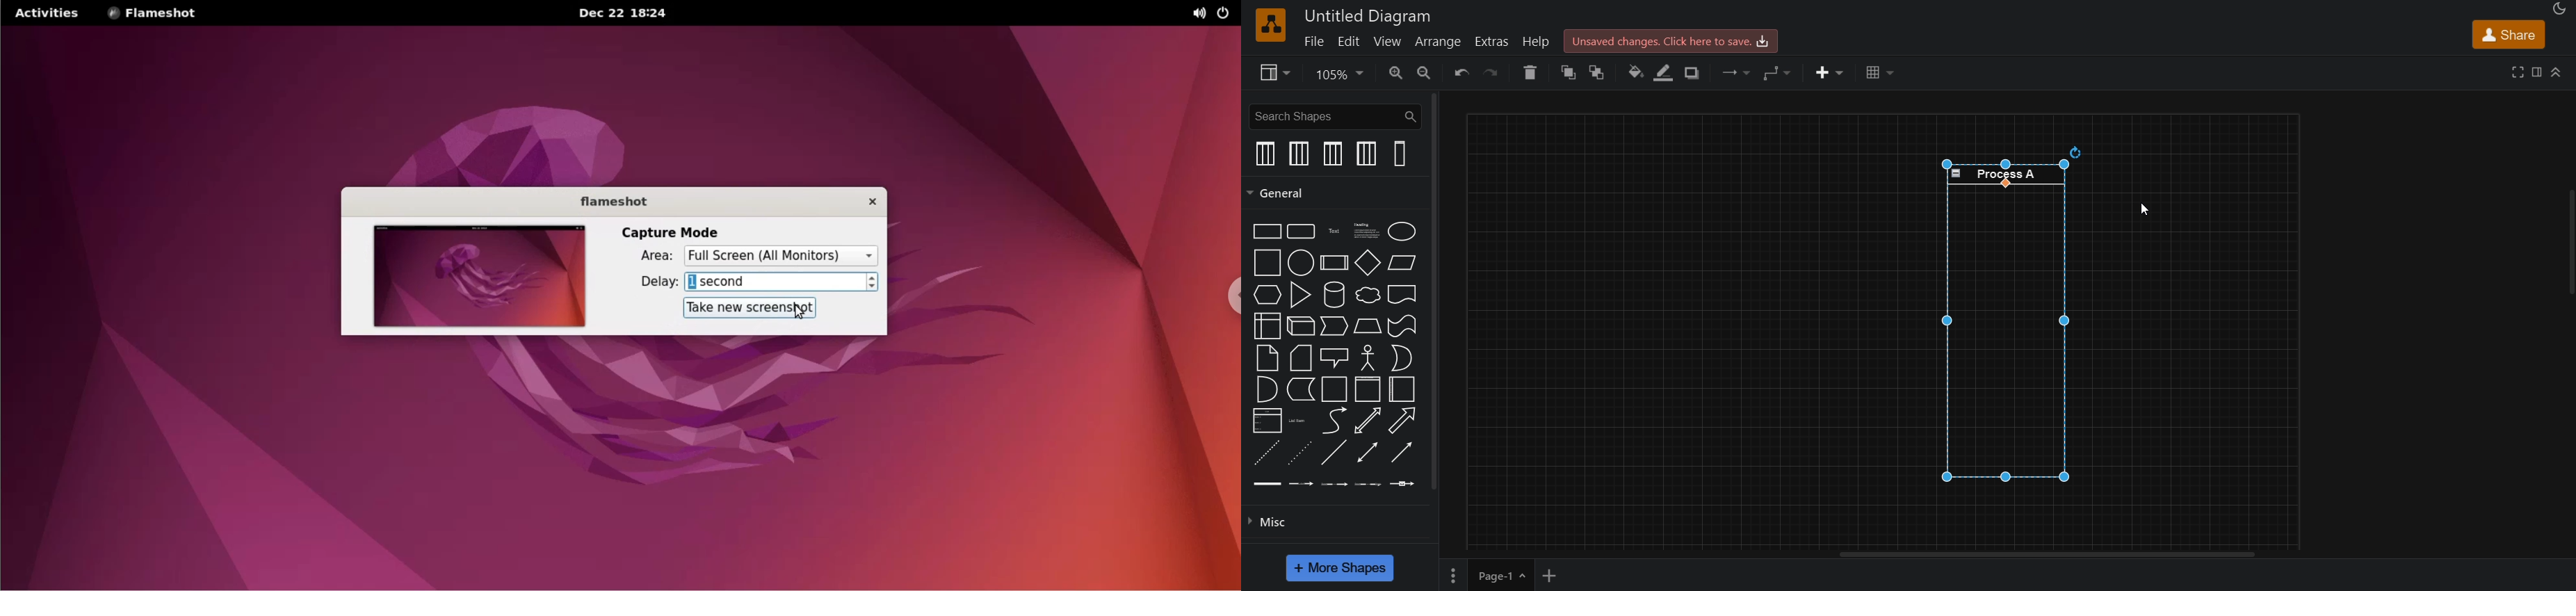  Describe the element at coordinates (1402, 359) in the screenshot. I see `or` at that location.